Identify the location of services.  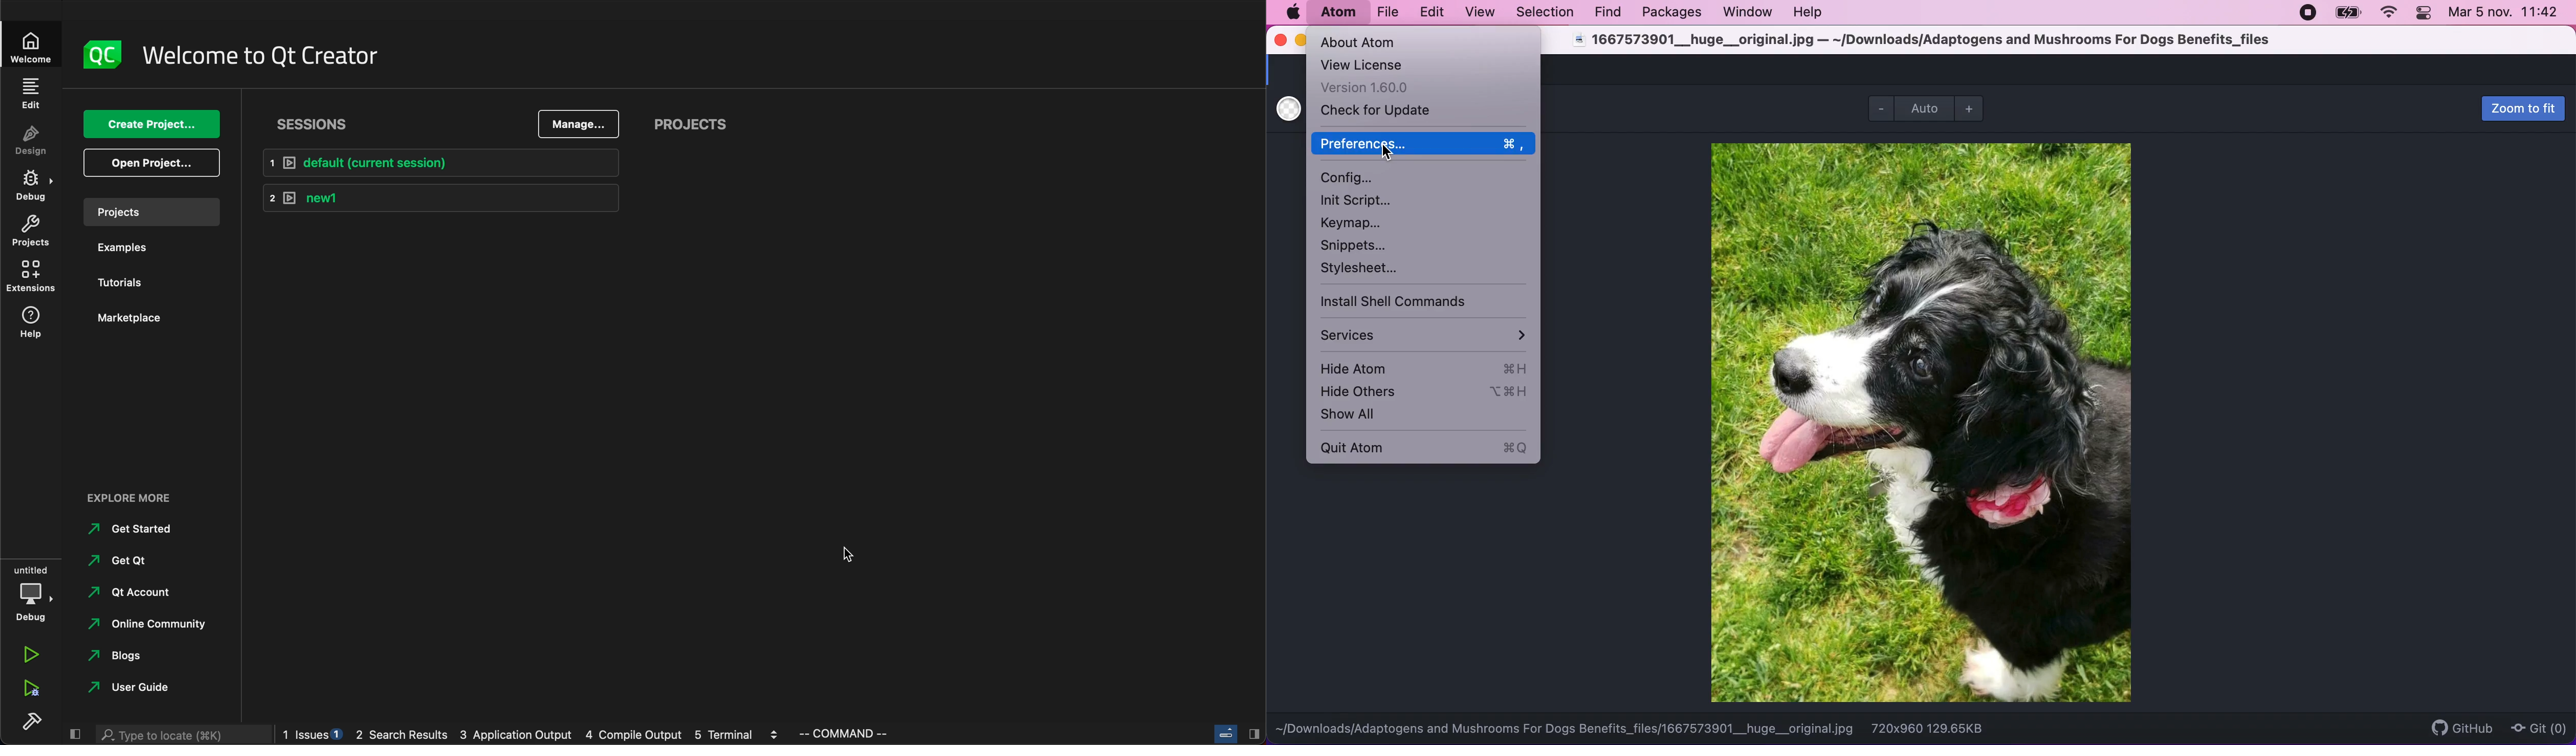
(1423, 336).